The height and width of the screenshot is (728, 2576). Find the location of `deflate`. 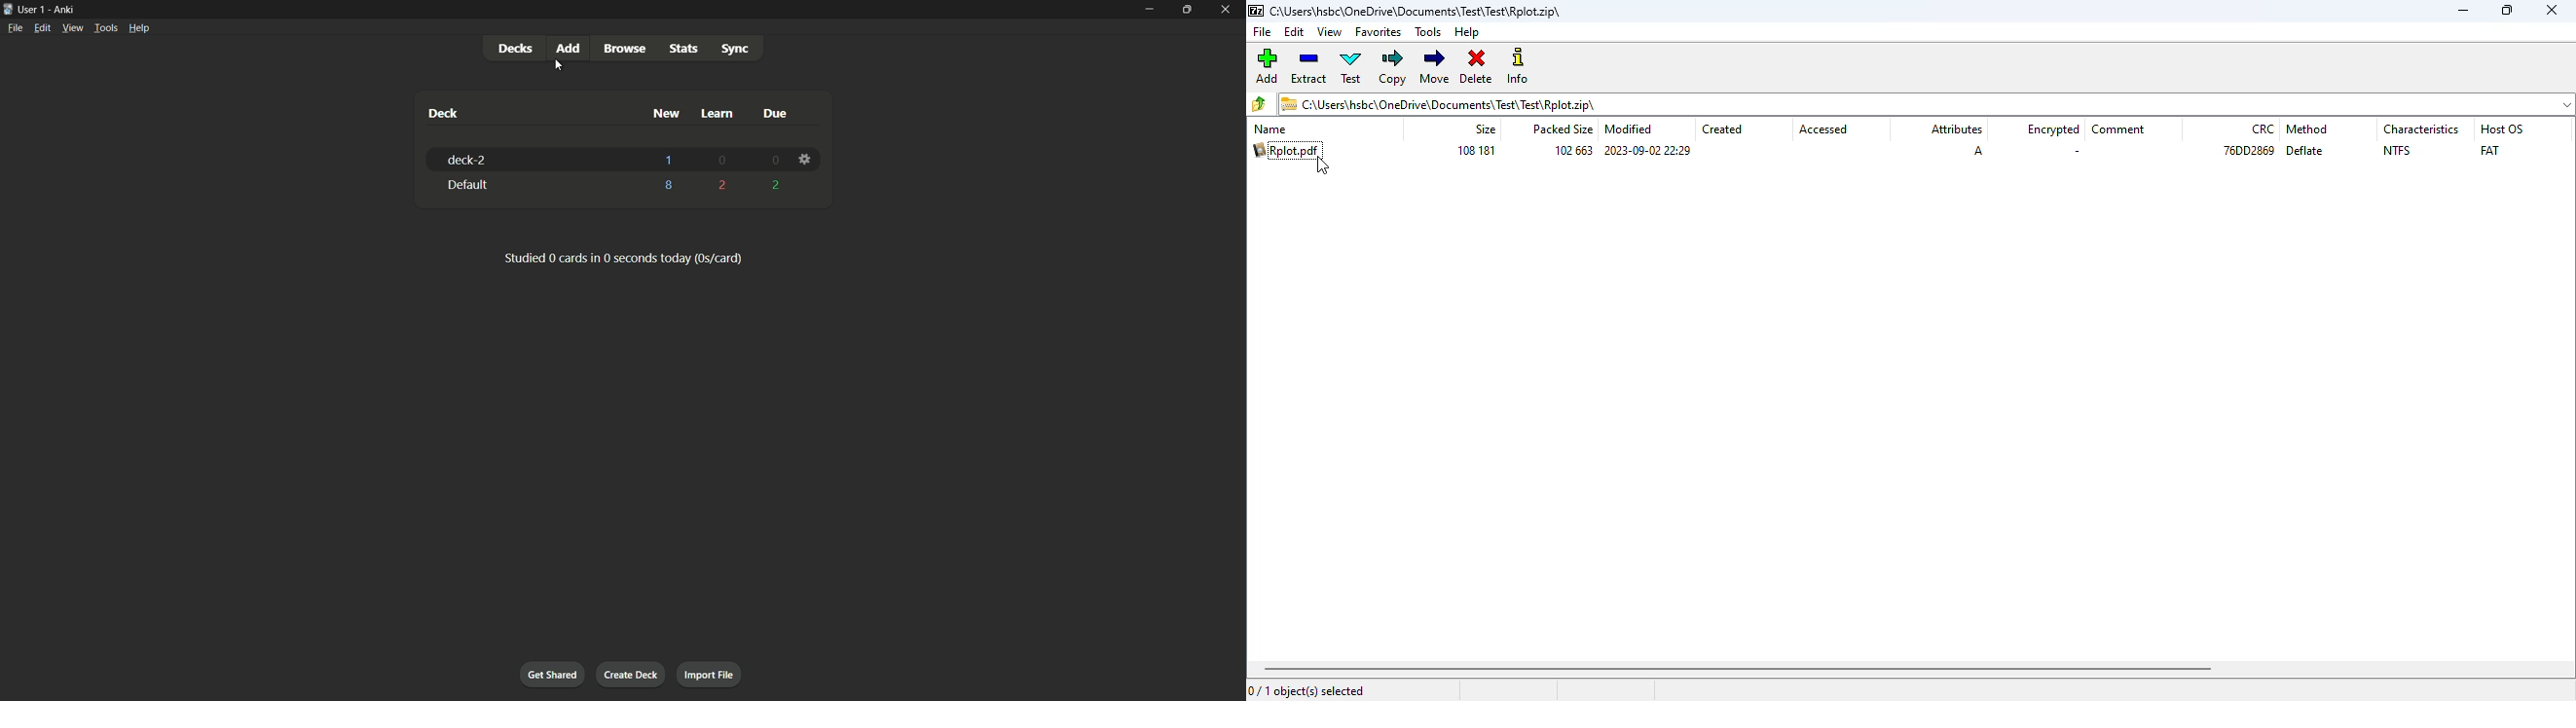

deflate is located at coordinates (2305, 151).